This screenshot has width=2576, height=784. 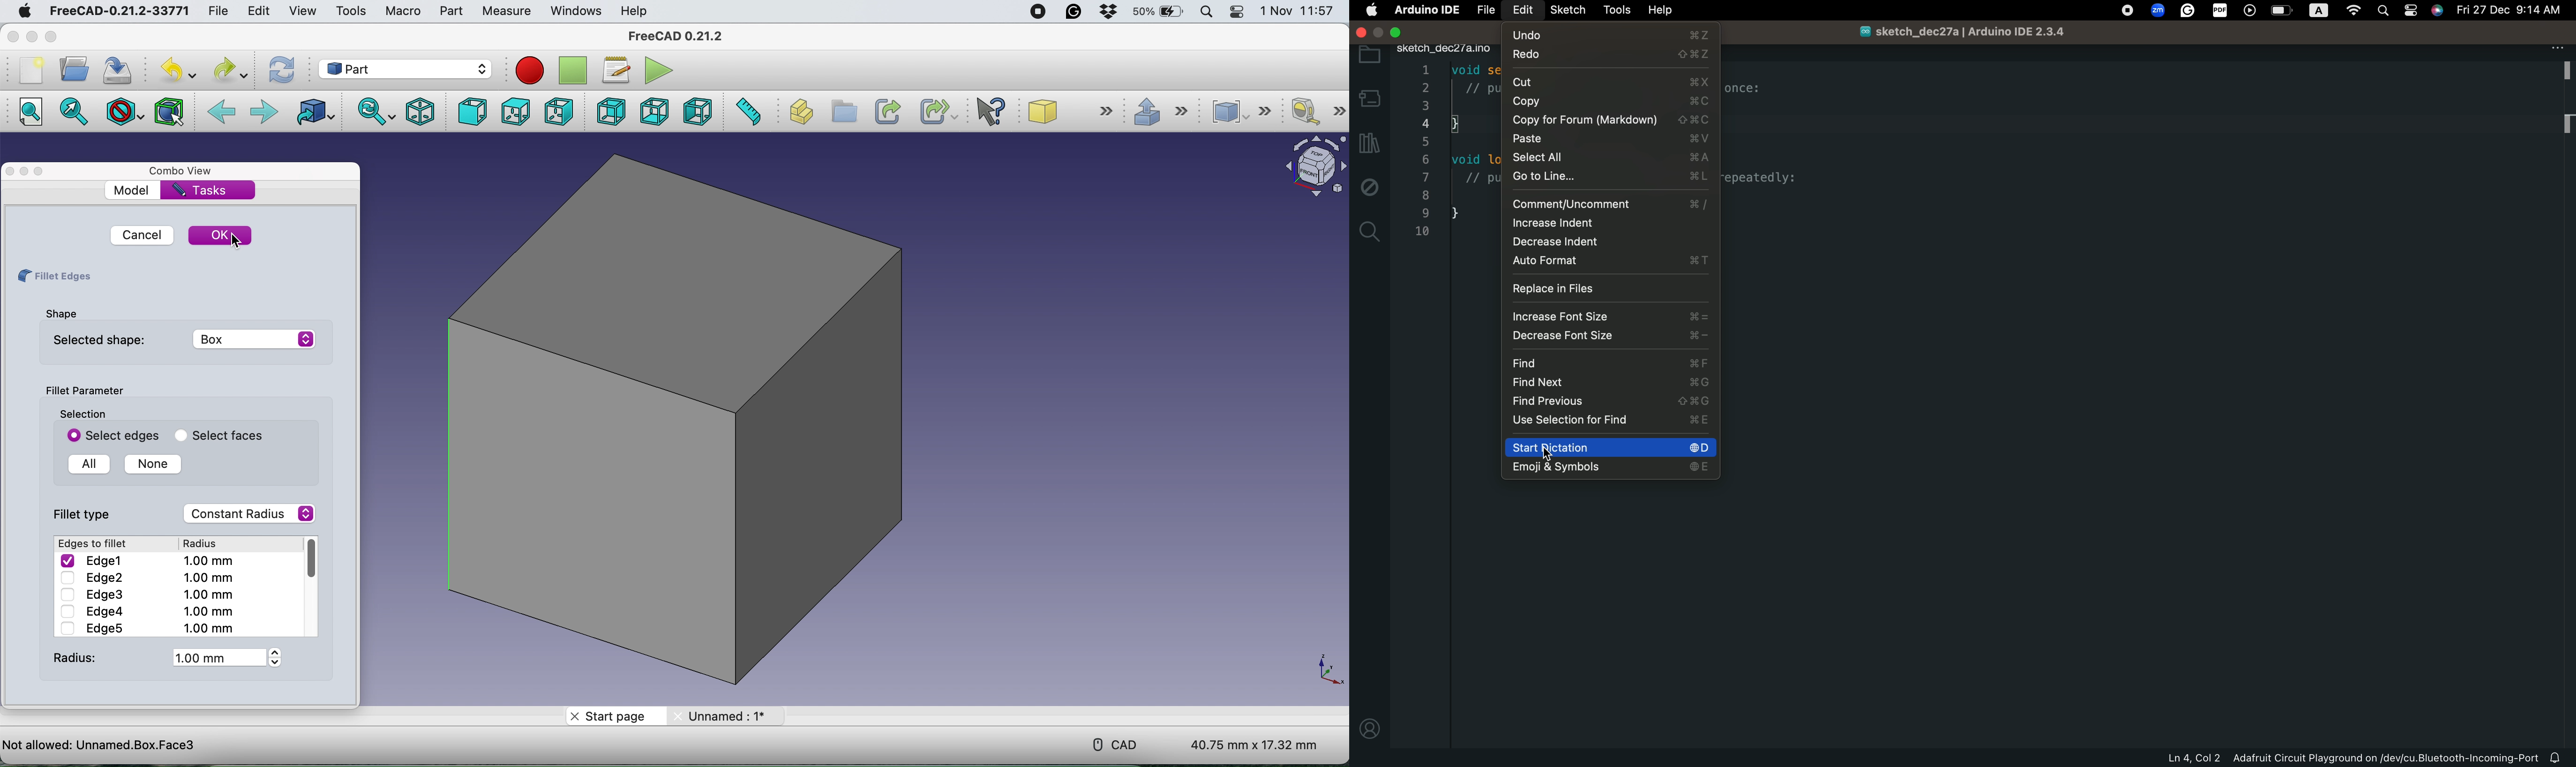 I want to click on cube, so click(x=1069, y=111).